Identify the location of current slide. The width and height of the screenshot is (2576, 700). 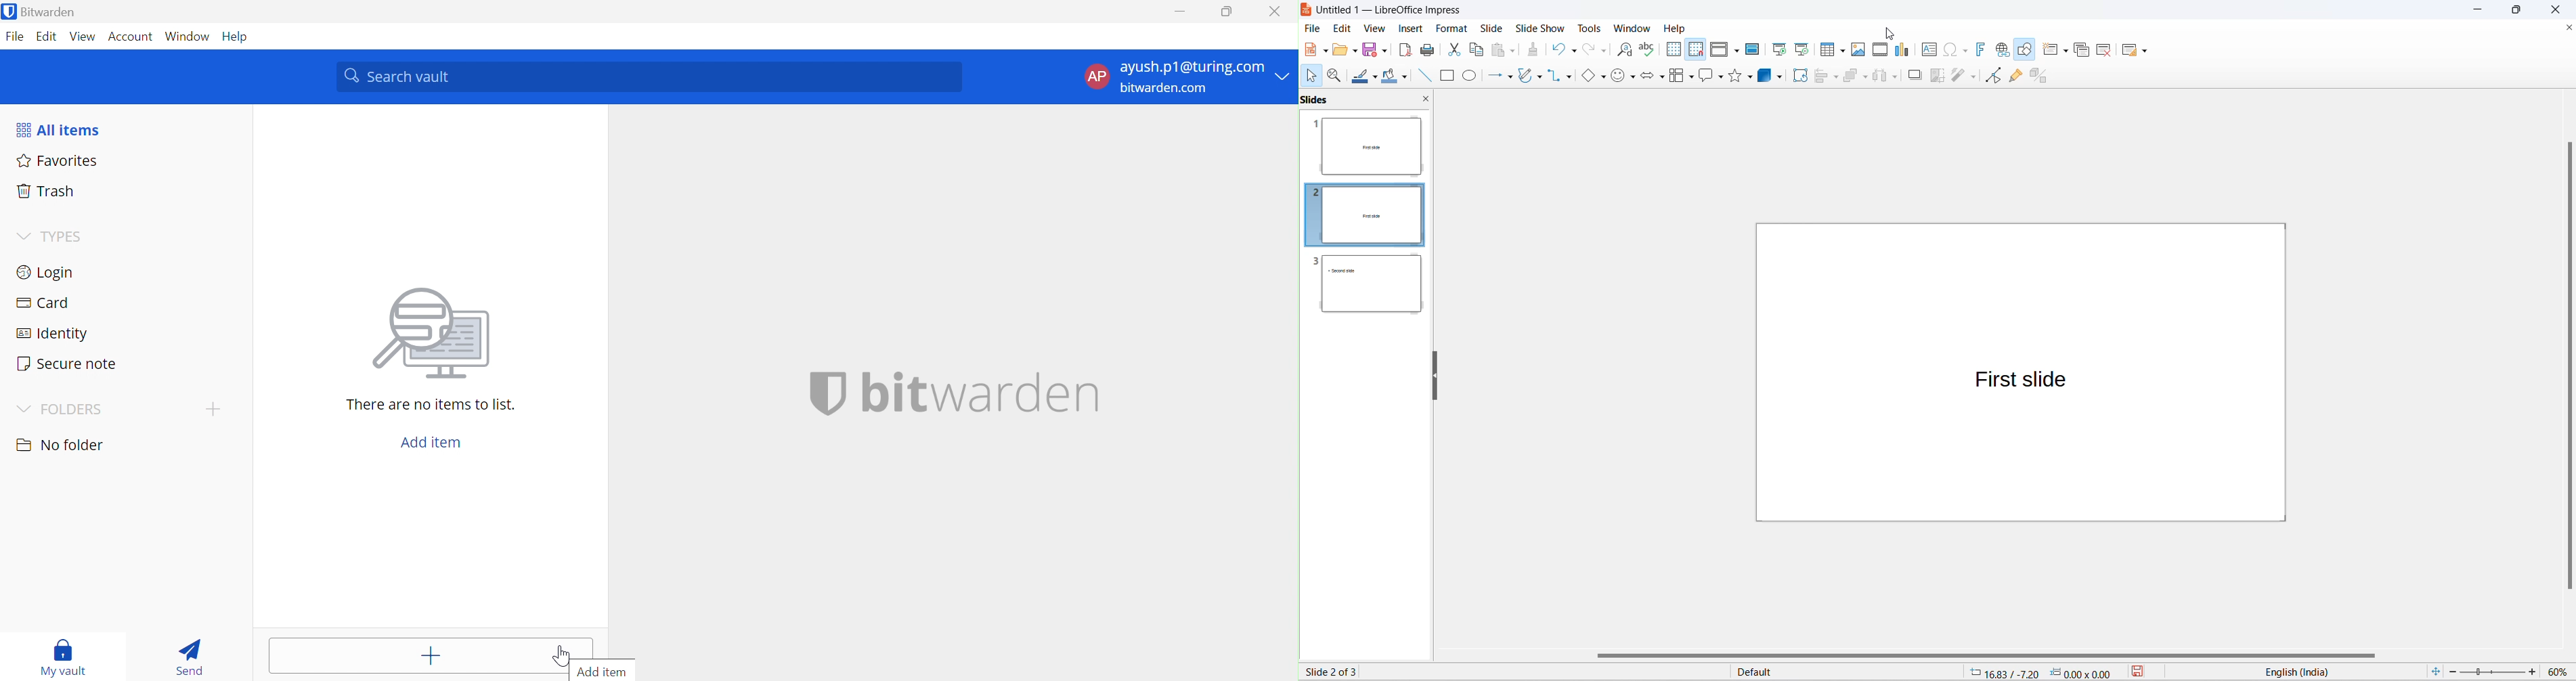
(1331, 670).